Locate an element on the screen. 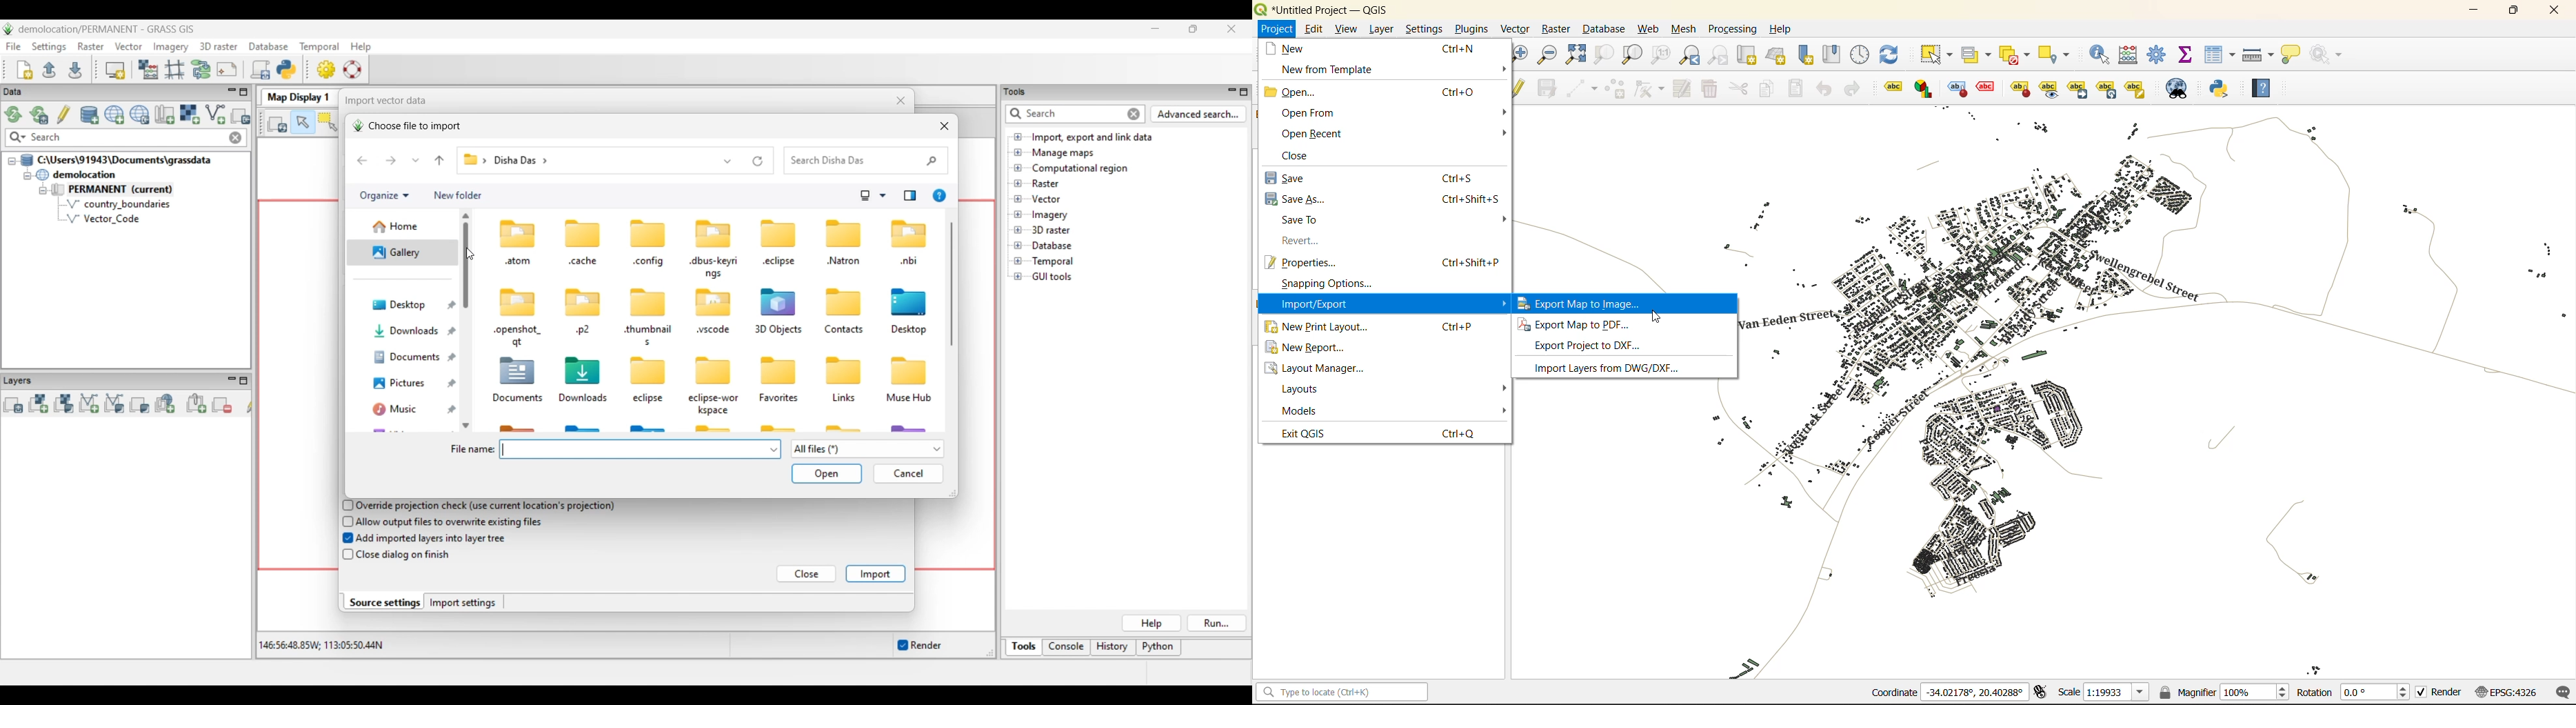 The image size is (2576, 728). statistical summary is located at coordinates (2186, 56).